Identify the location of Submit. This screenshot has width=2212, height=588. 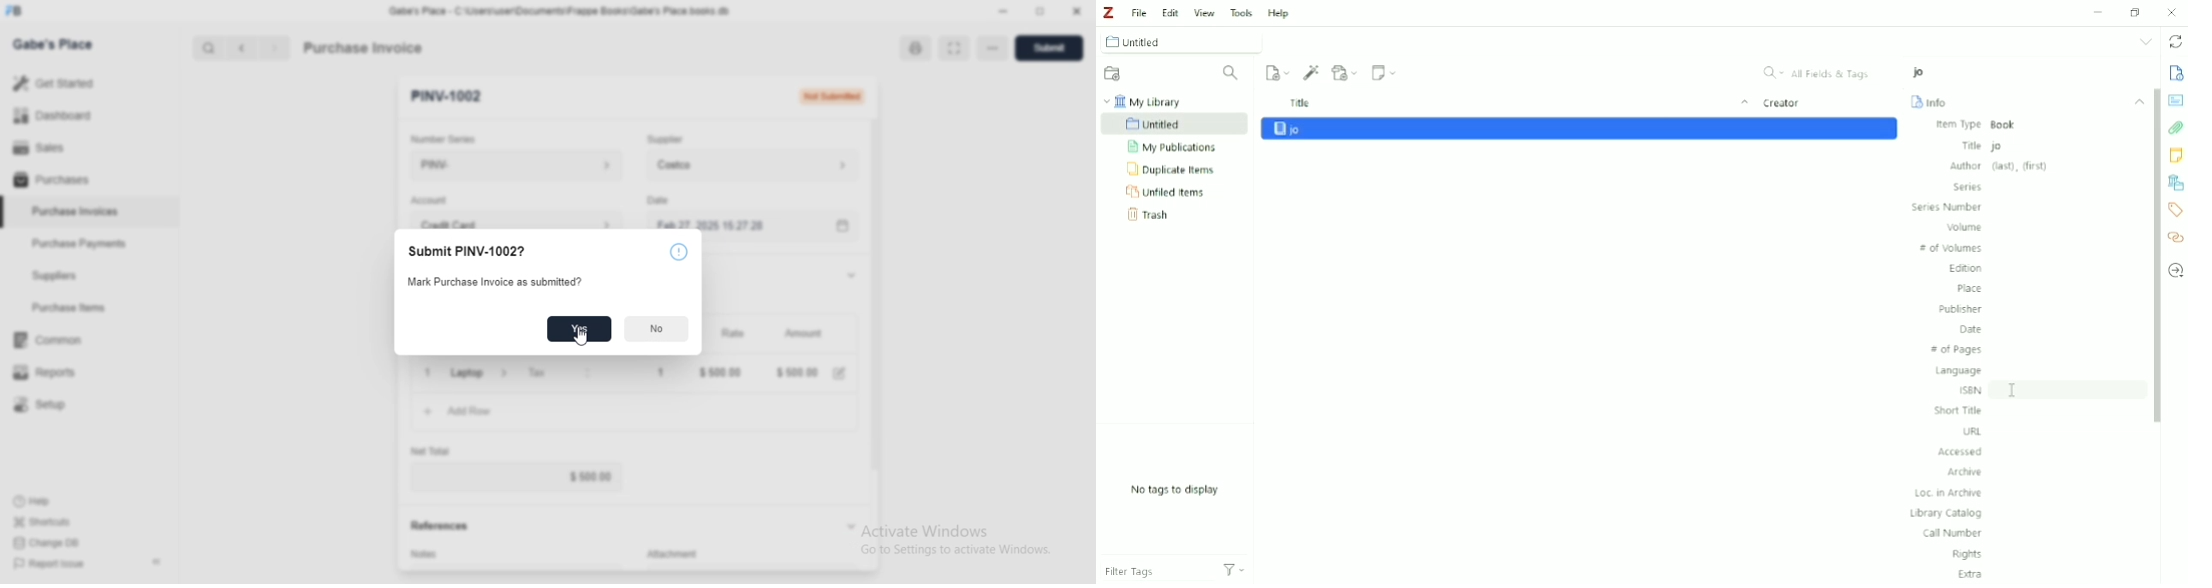
(1049, 48).